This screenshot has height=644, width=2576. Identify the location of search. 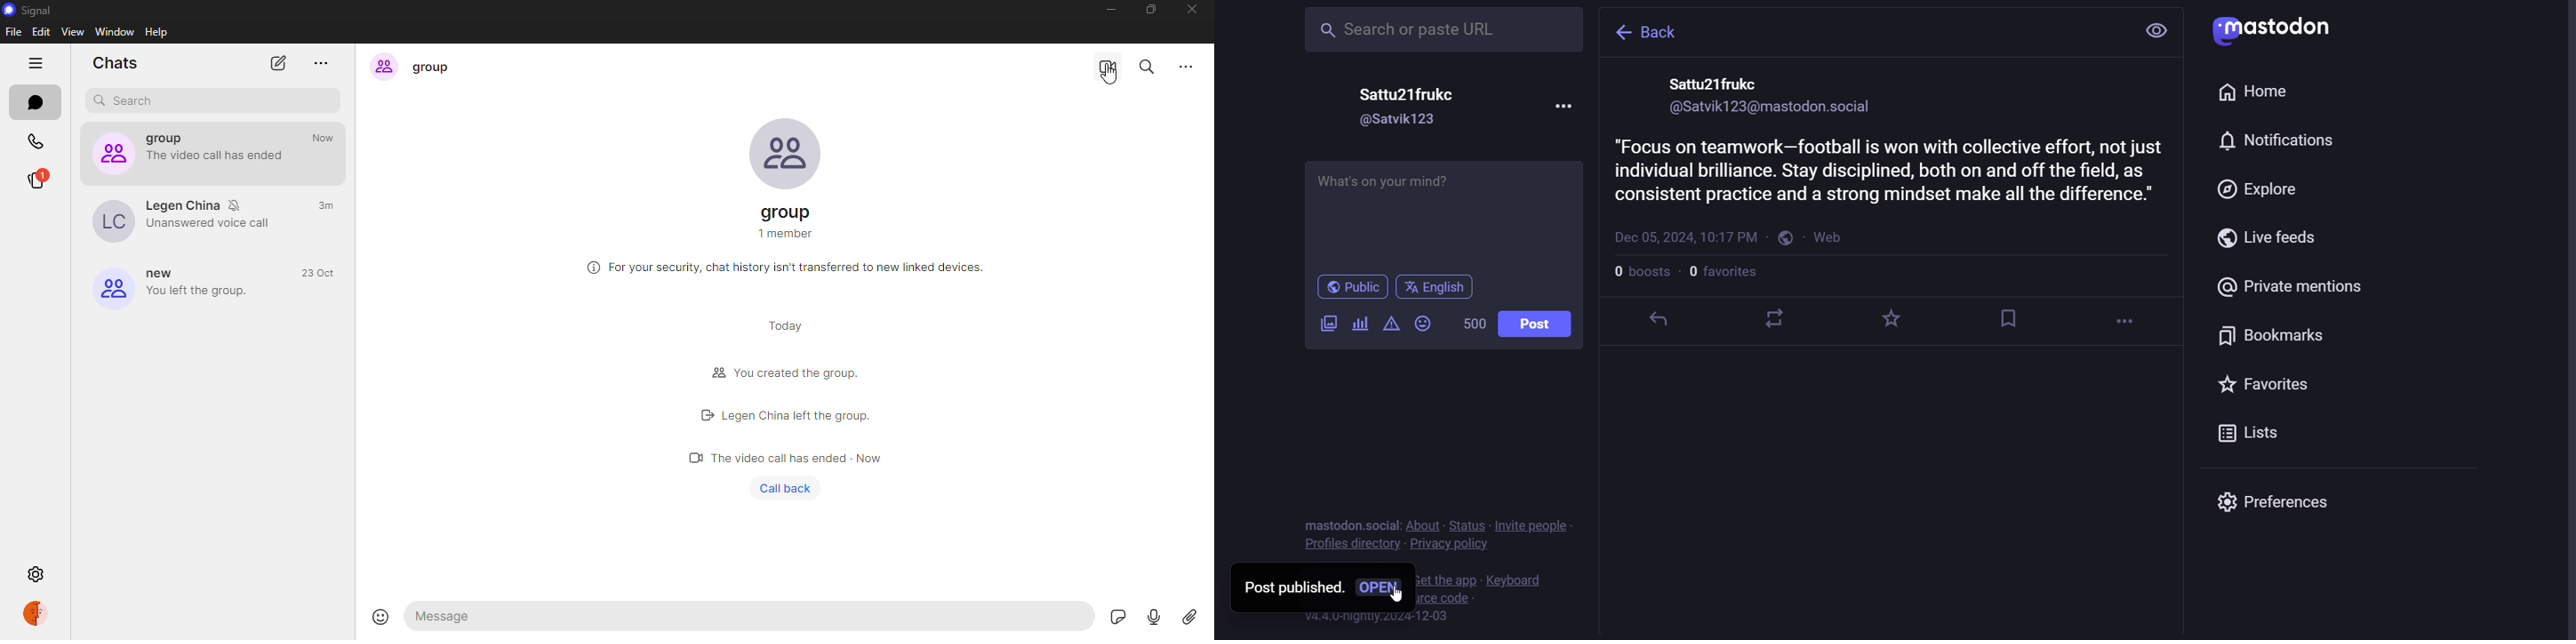
(1148, 66).